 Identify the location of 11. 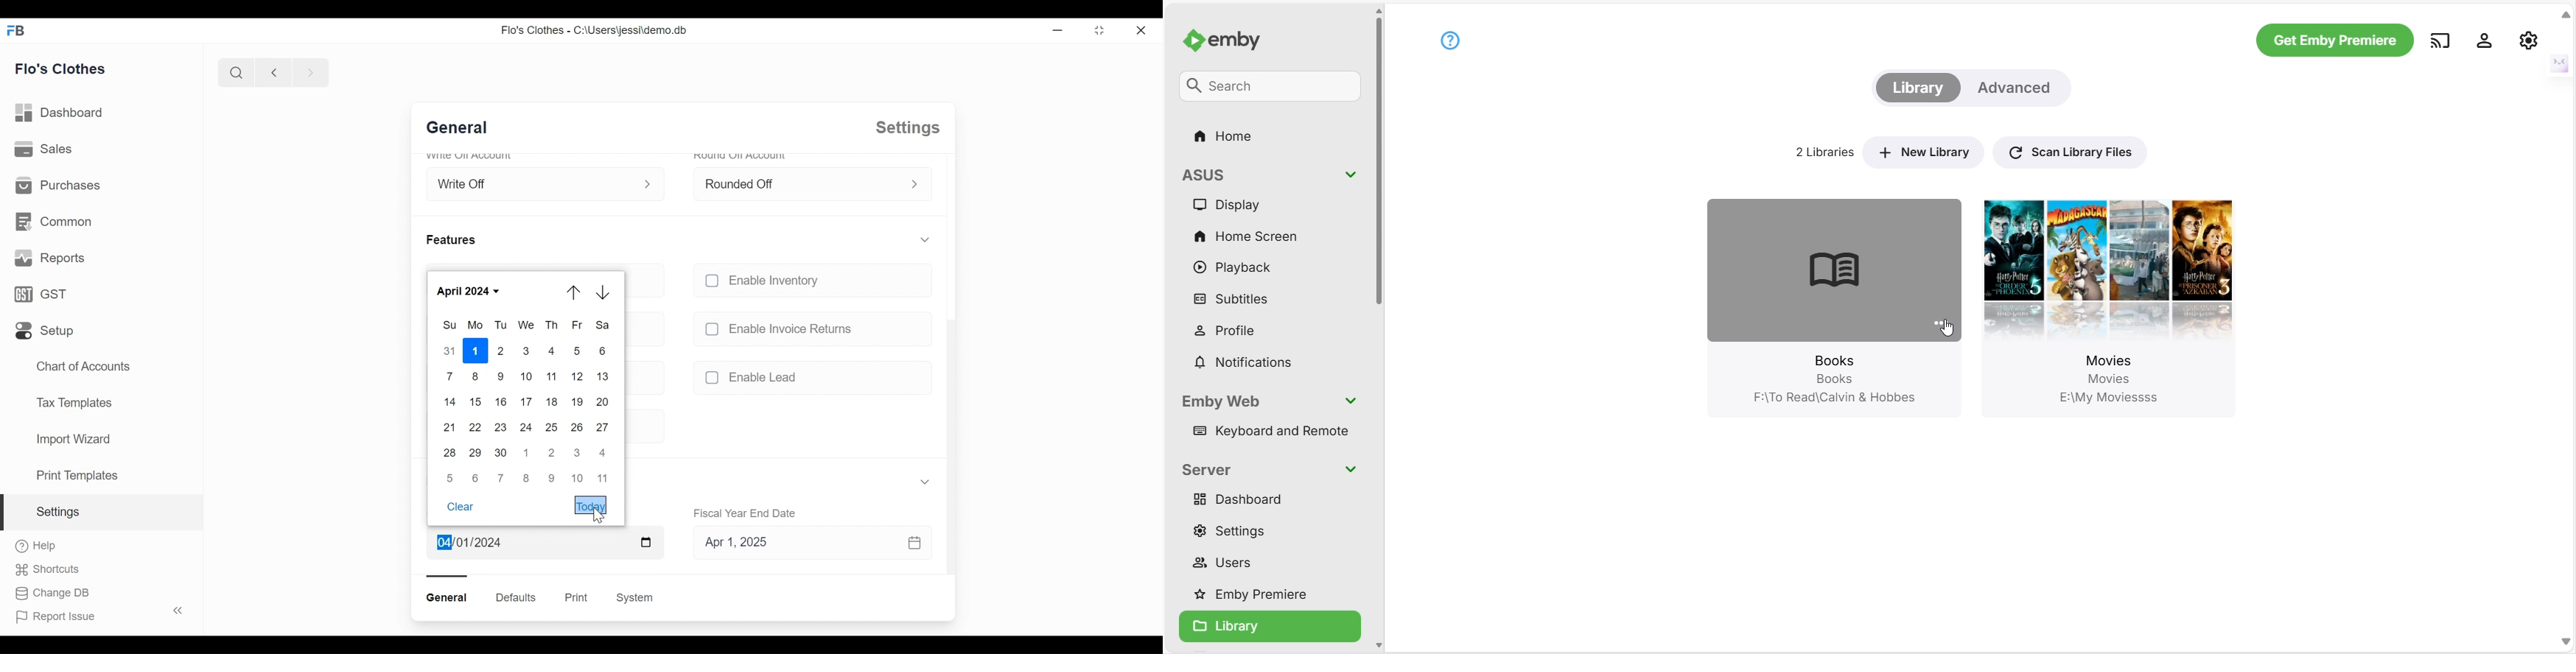
(553, 376).